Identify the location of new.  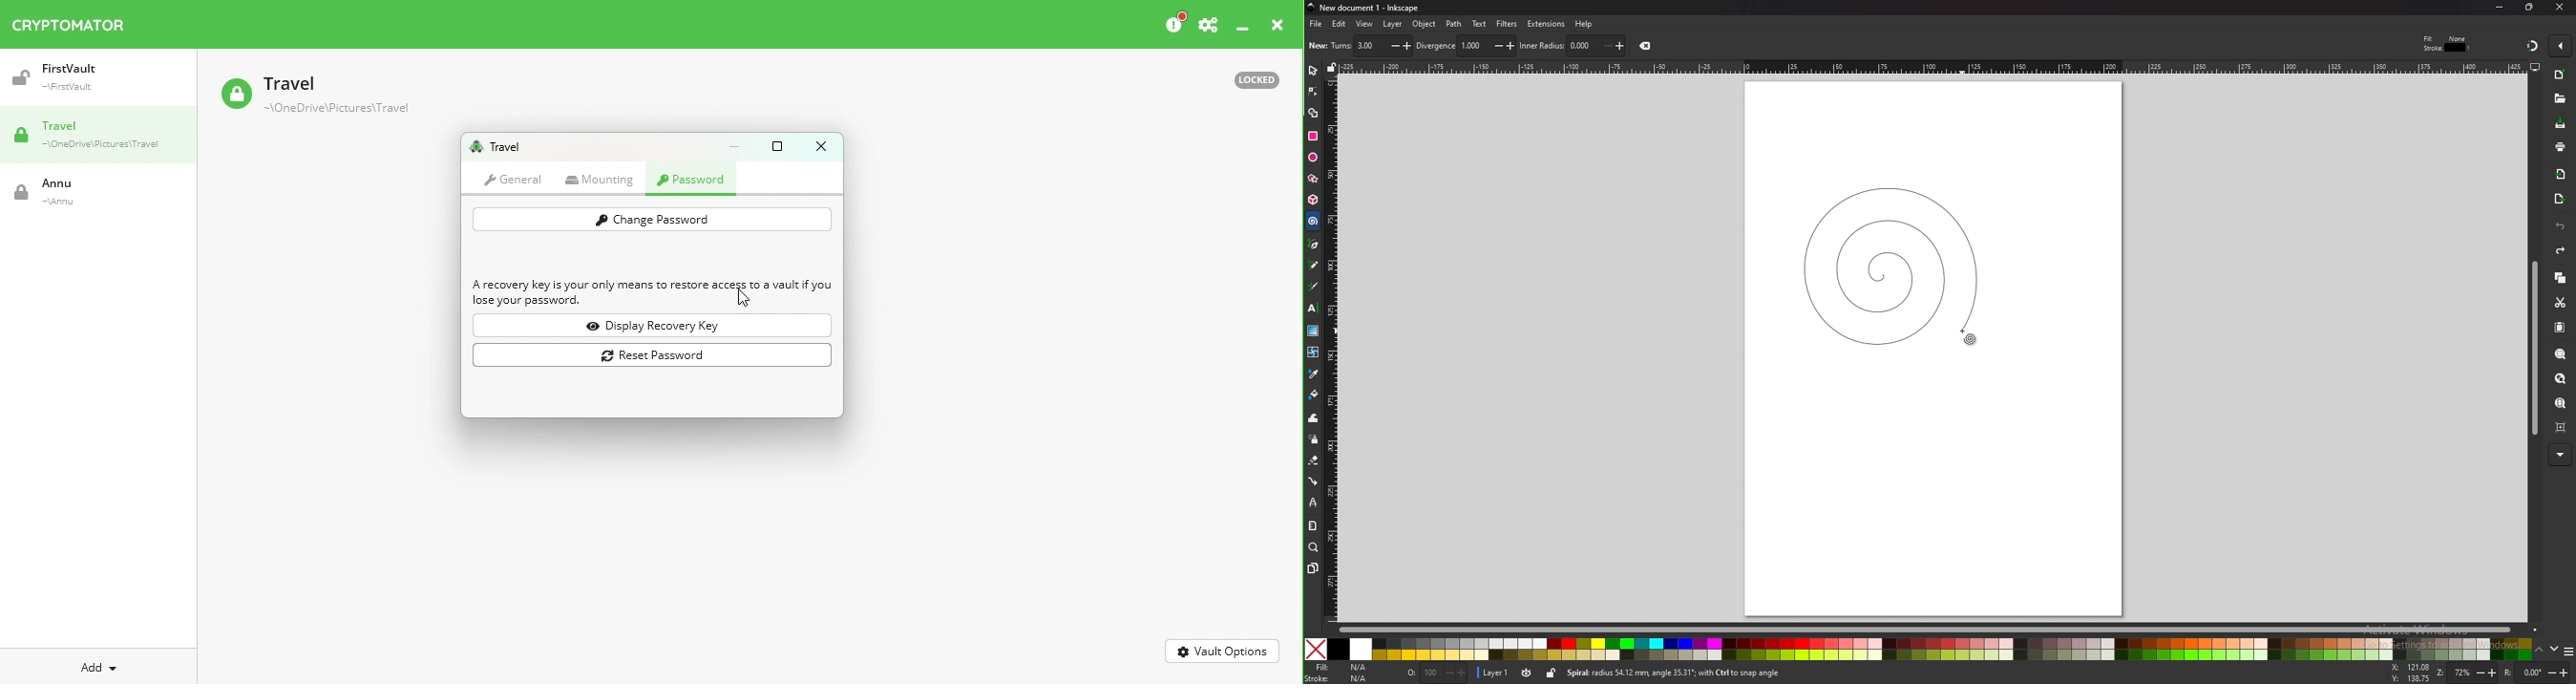
(2560, 75).